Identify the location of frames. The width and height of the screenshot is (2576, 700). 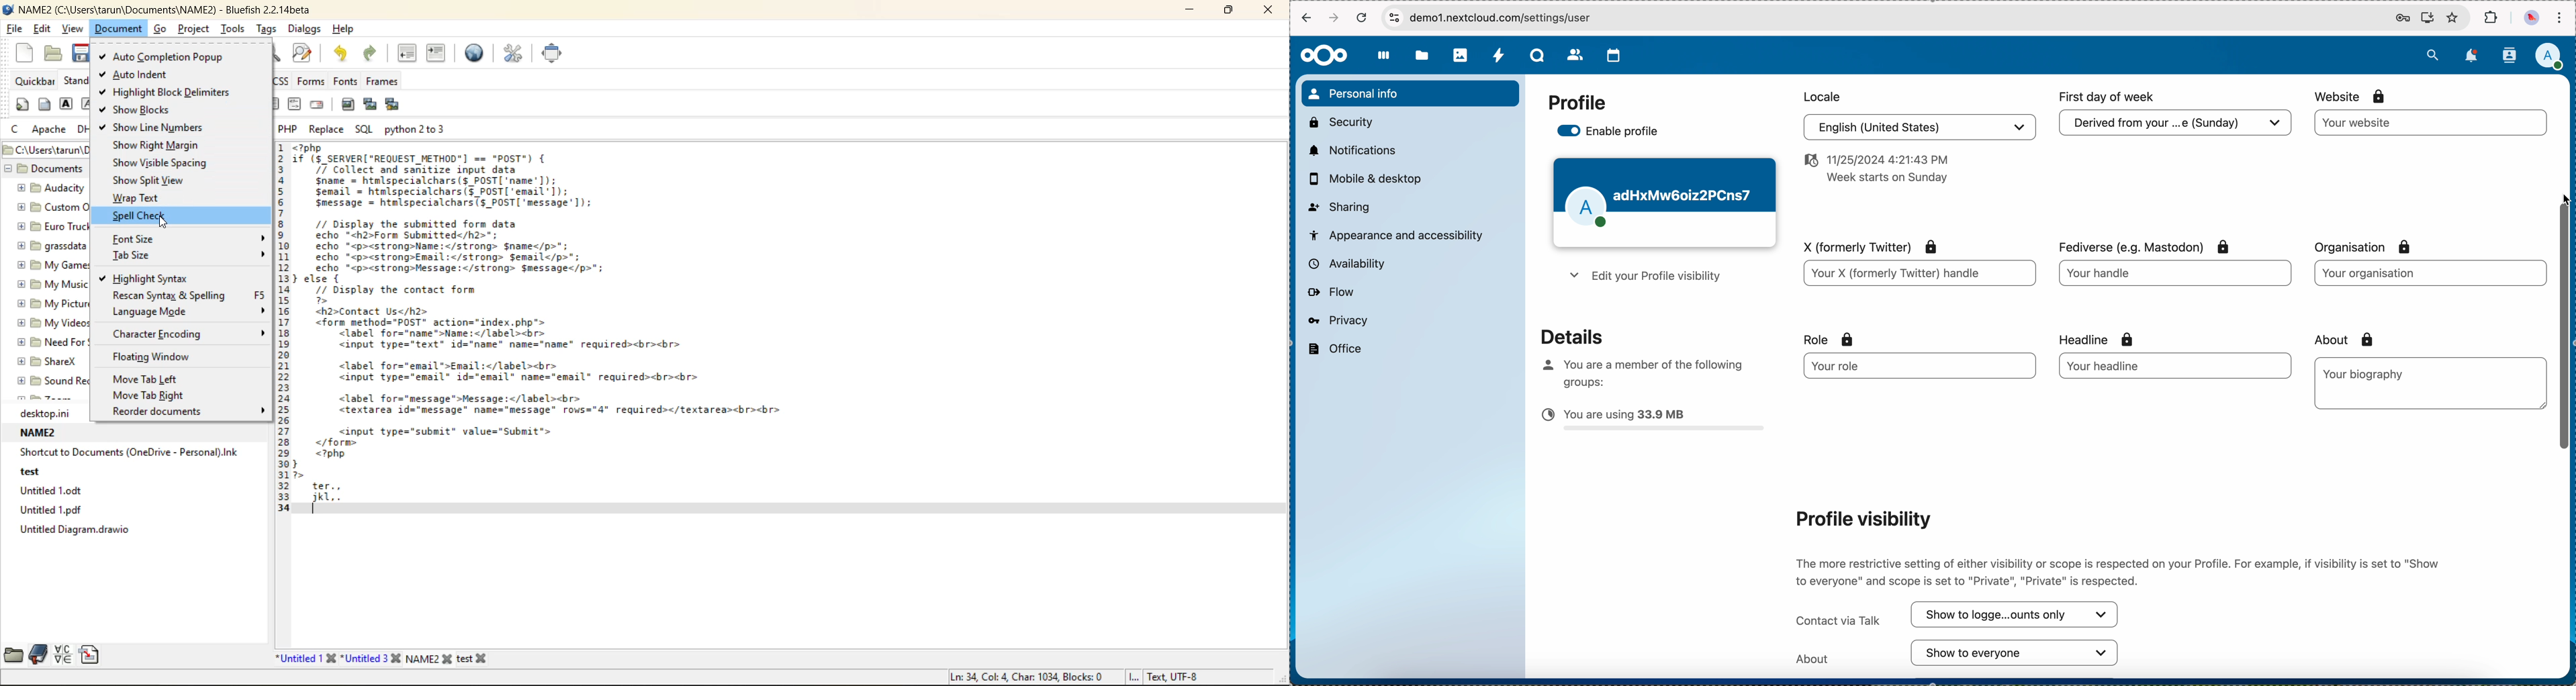
(381, 81).